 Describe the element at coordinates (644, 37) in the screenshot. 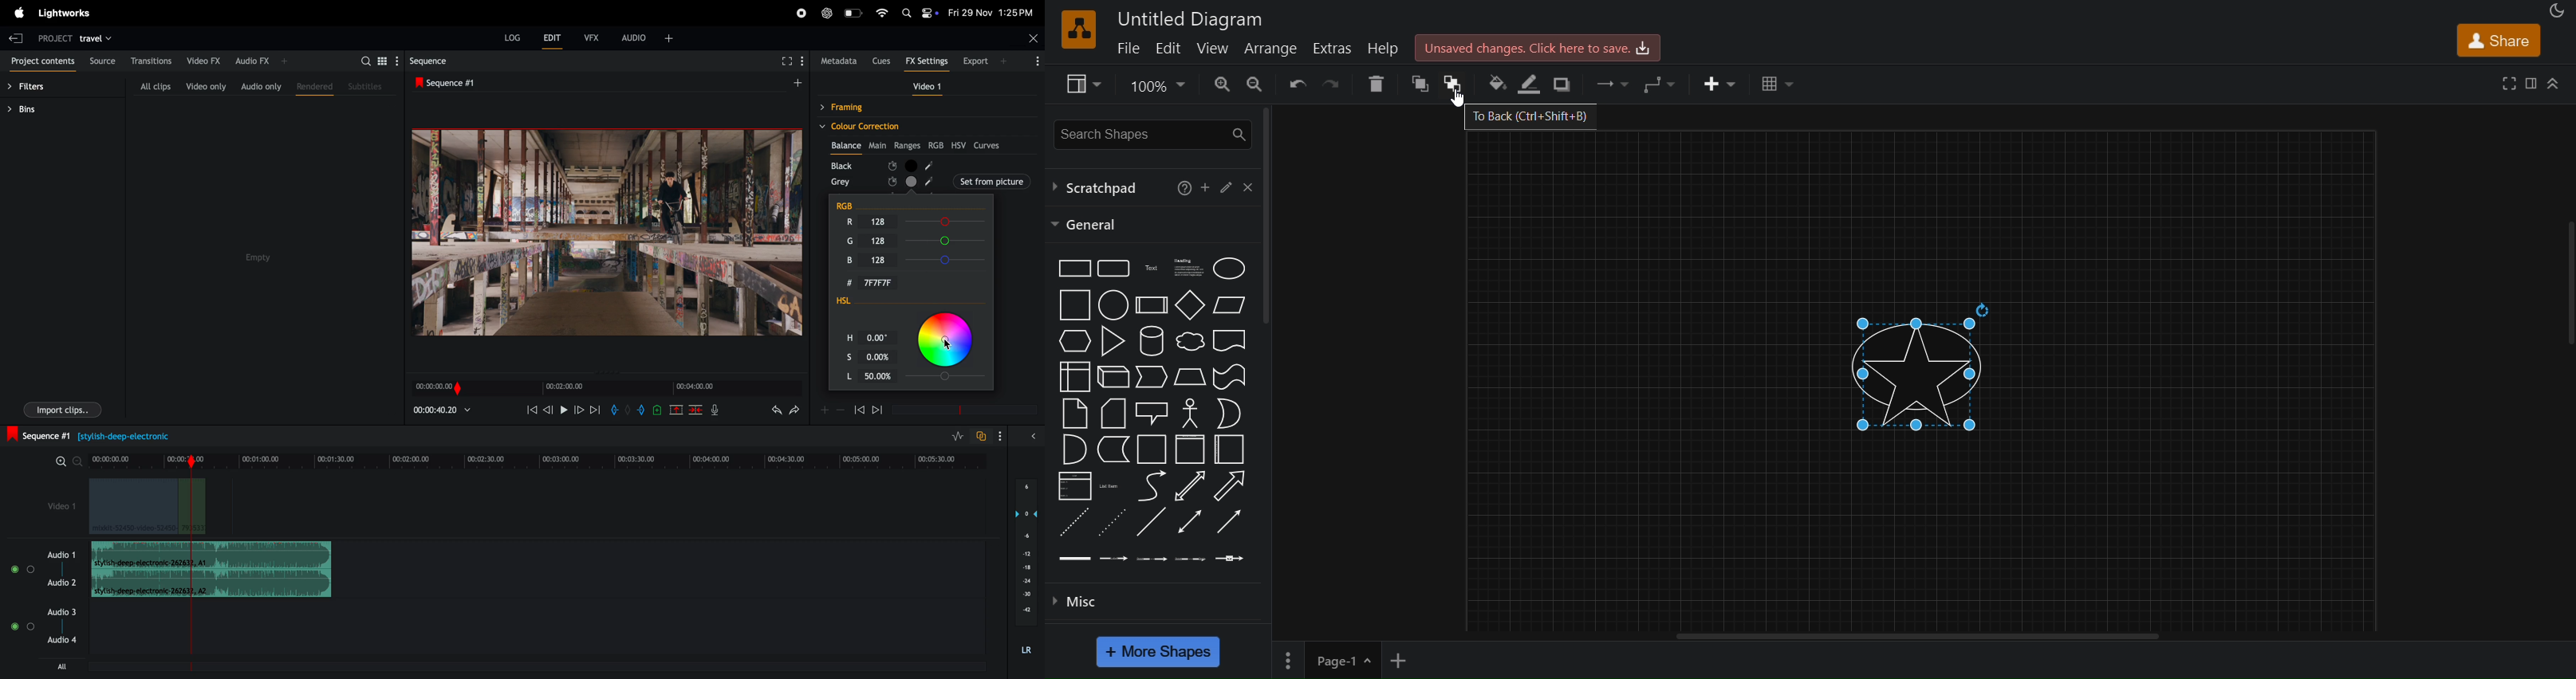

I see `` at that location.